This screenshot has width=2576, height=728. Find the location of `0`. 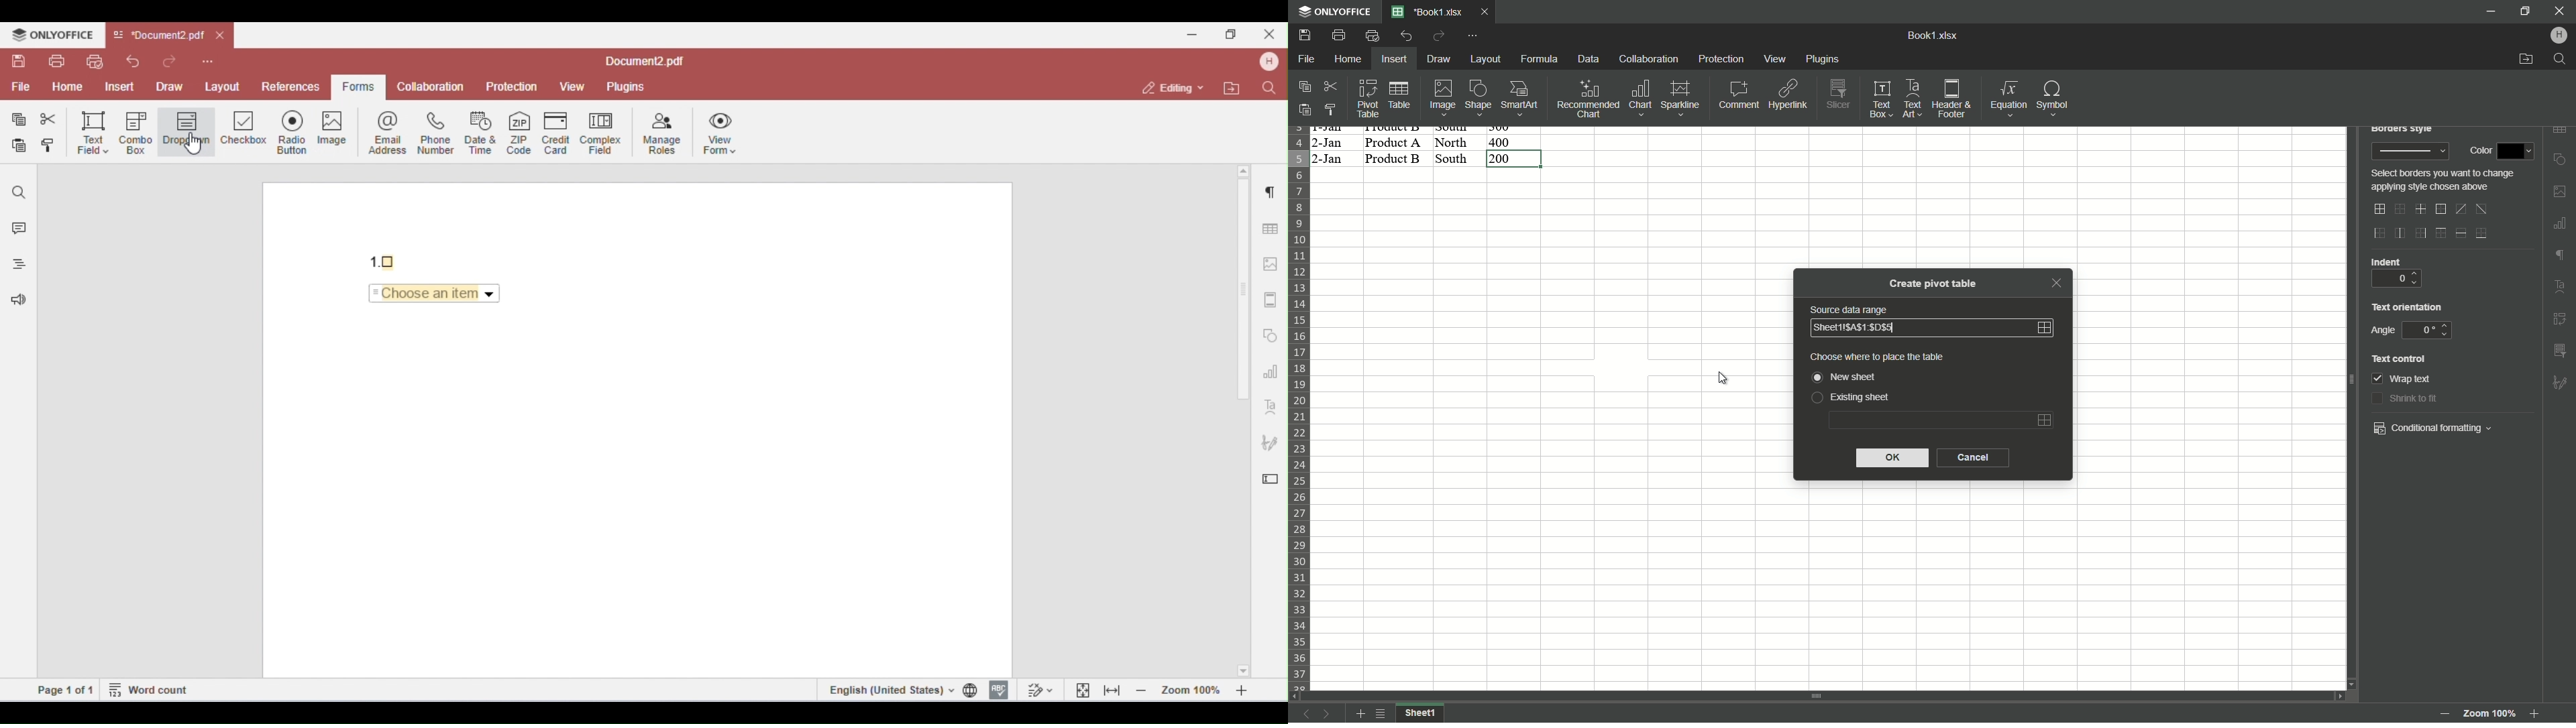

0 is located at coordinates (2400, 279).